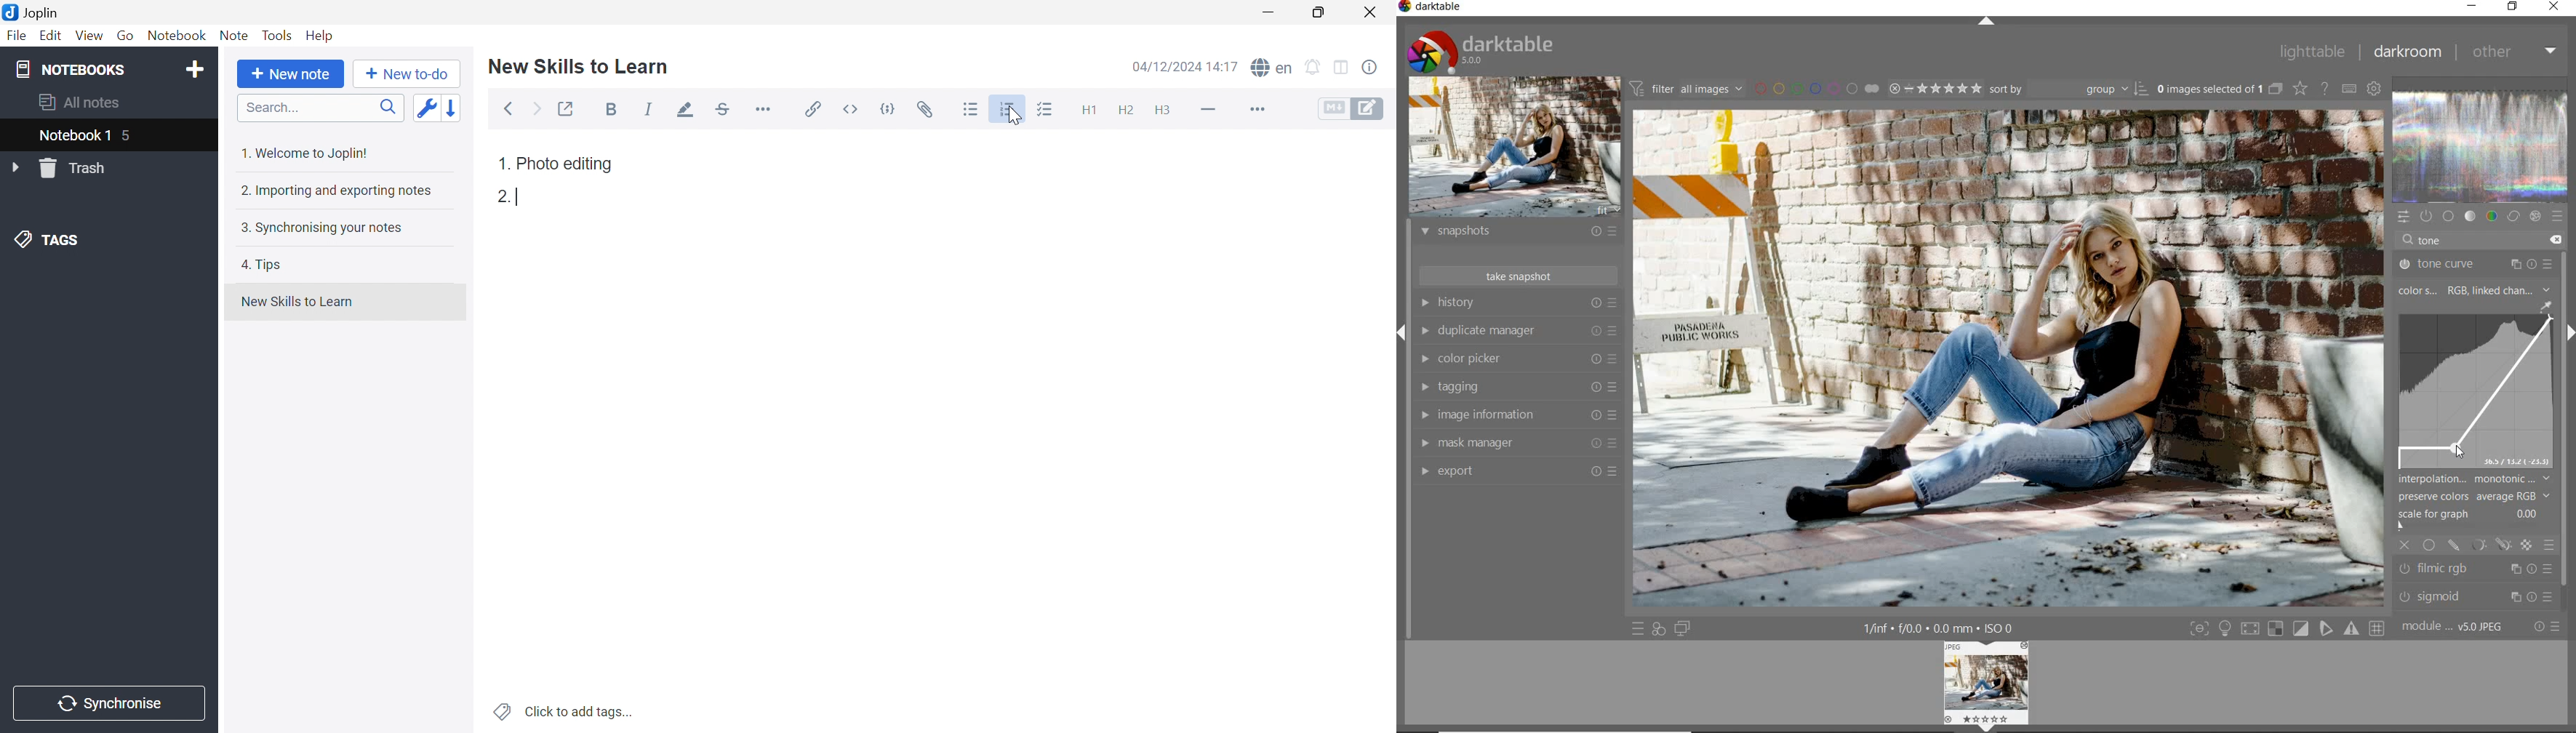  I want to click on scale for graph, so click(2468, 518).